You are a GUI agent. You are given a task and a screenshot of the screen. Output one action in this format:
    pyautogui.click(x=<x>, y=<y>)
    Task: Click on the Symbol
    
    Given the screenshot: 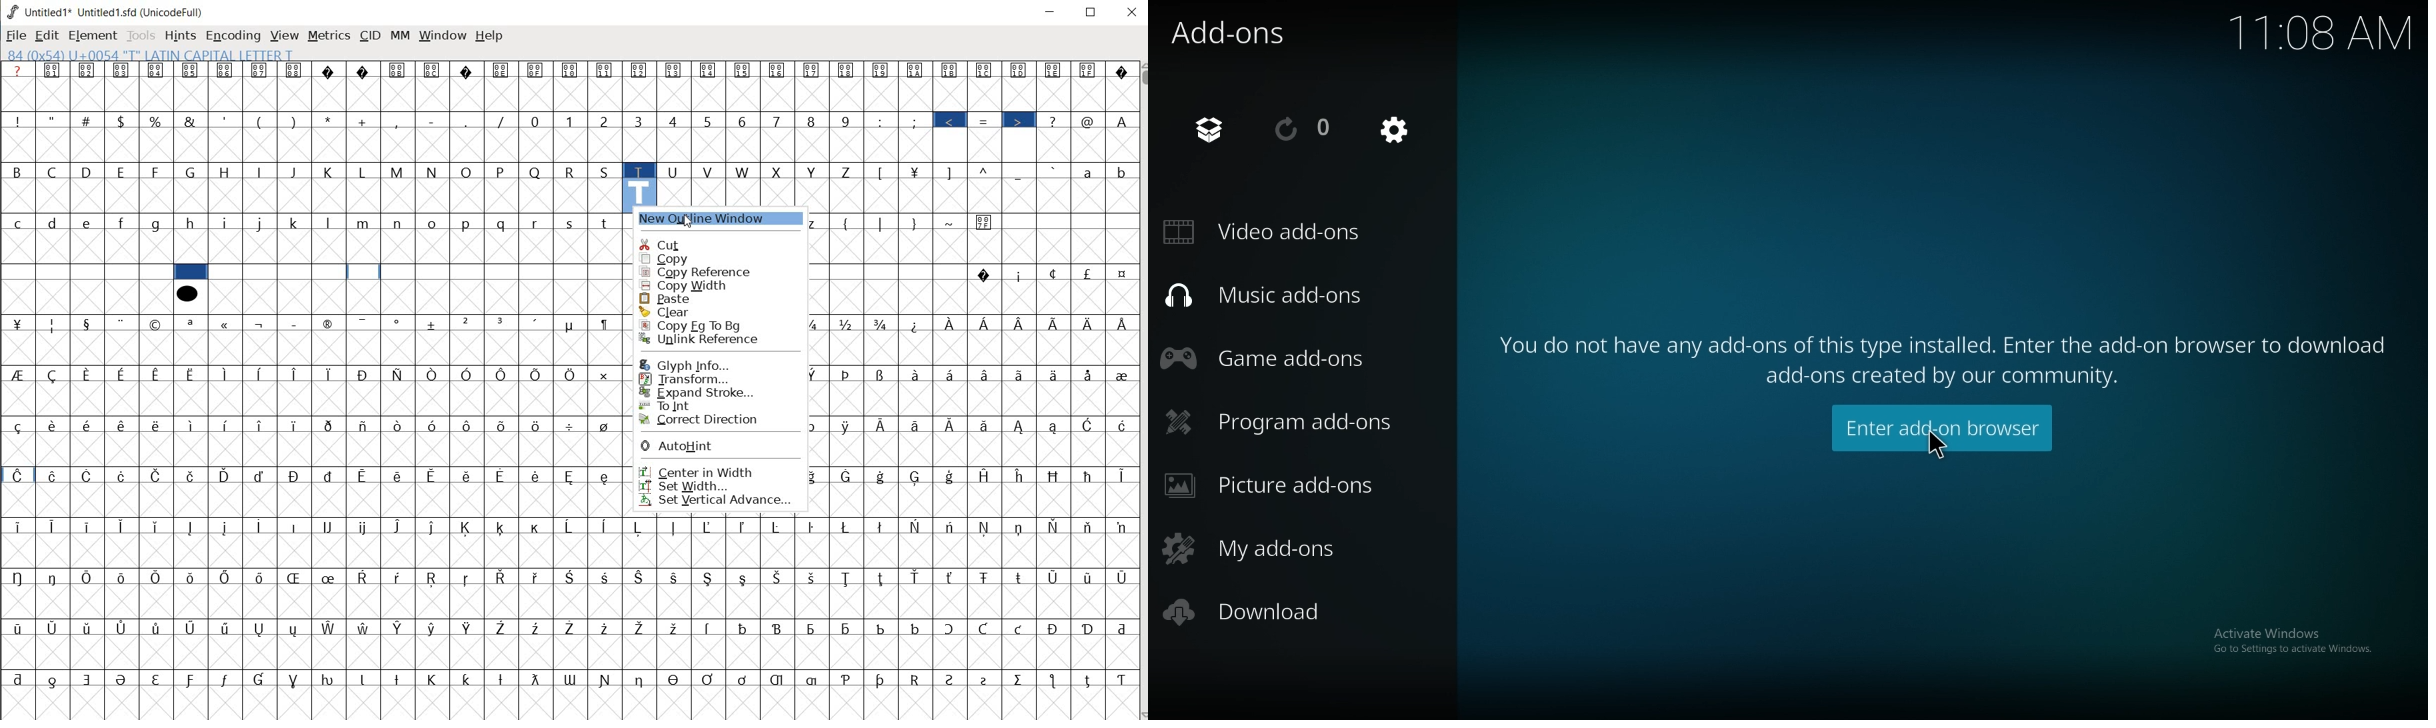 What is the action you would take?
    pyautogui.click(x=366, y=528)
    